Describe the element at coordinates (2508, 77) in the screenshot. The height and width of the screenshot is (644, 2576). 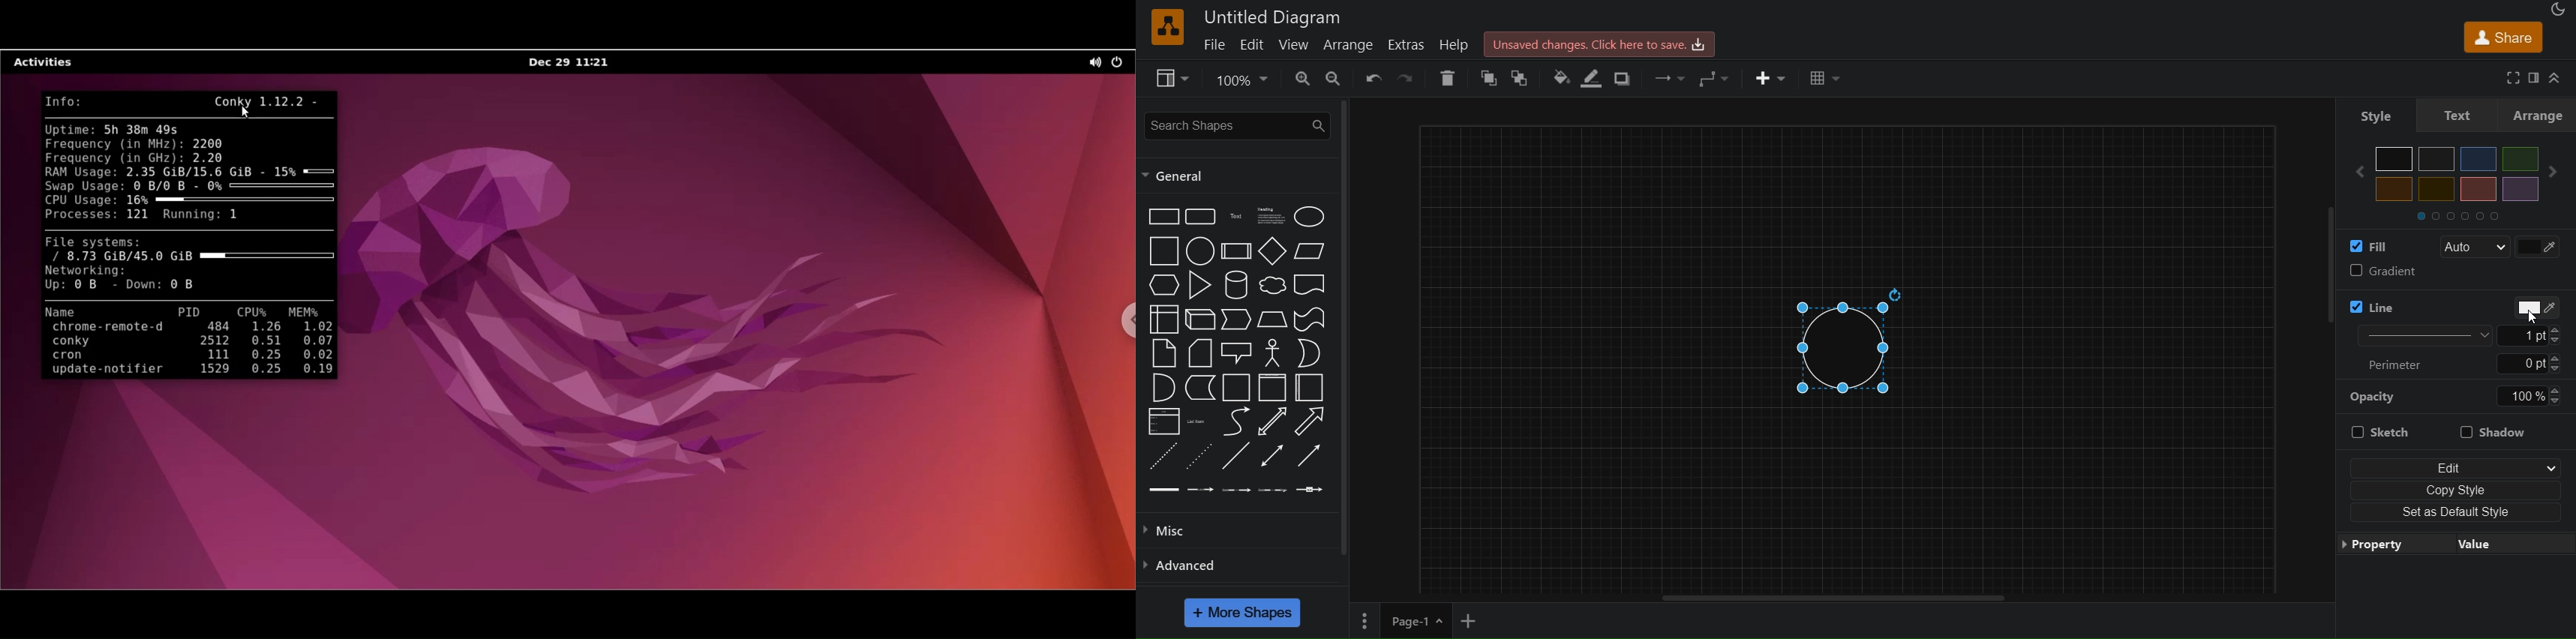
I see `fullscreen` at that location.